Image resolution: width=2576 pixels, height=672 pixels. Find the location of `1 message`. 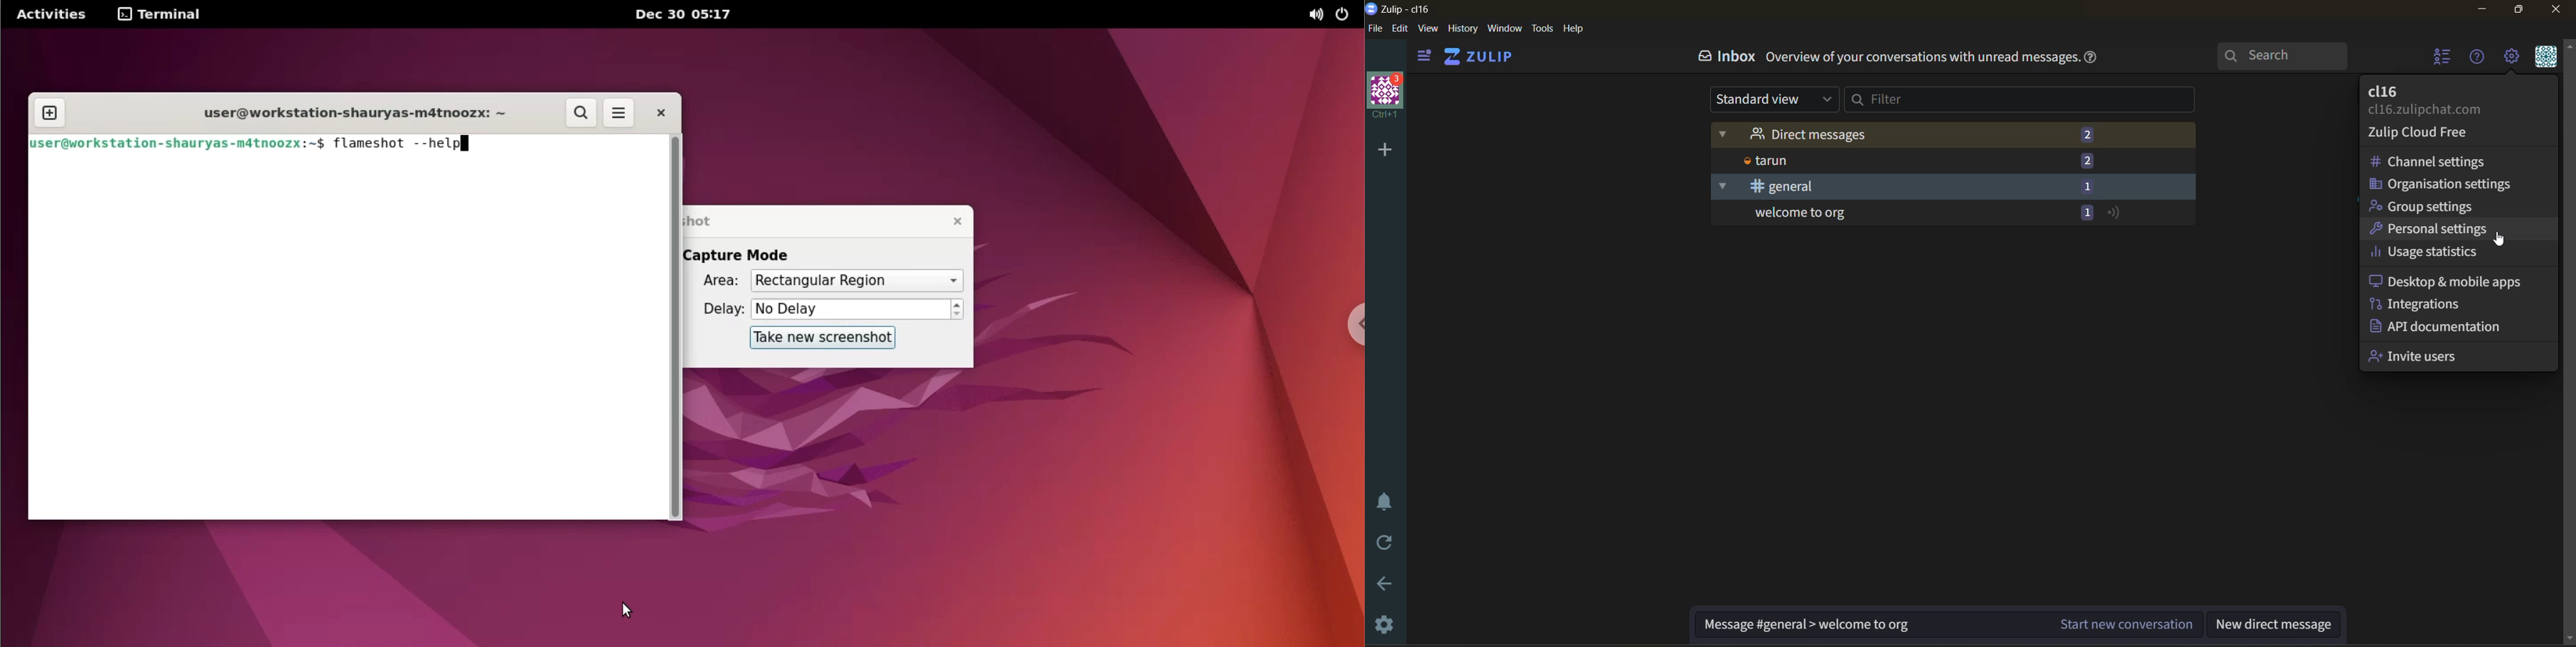

1 message is located at coordinates (2084, 211).